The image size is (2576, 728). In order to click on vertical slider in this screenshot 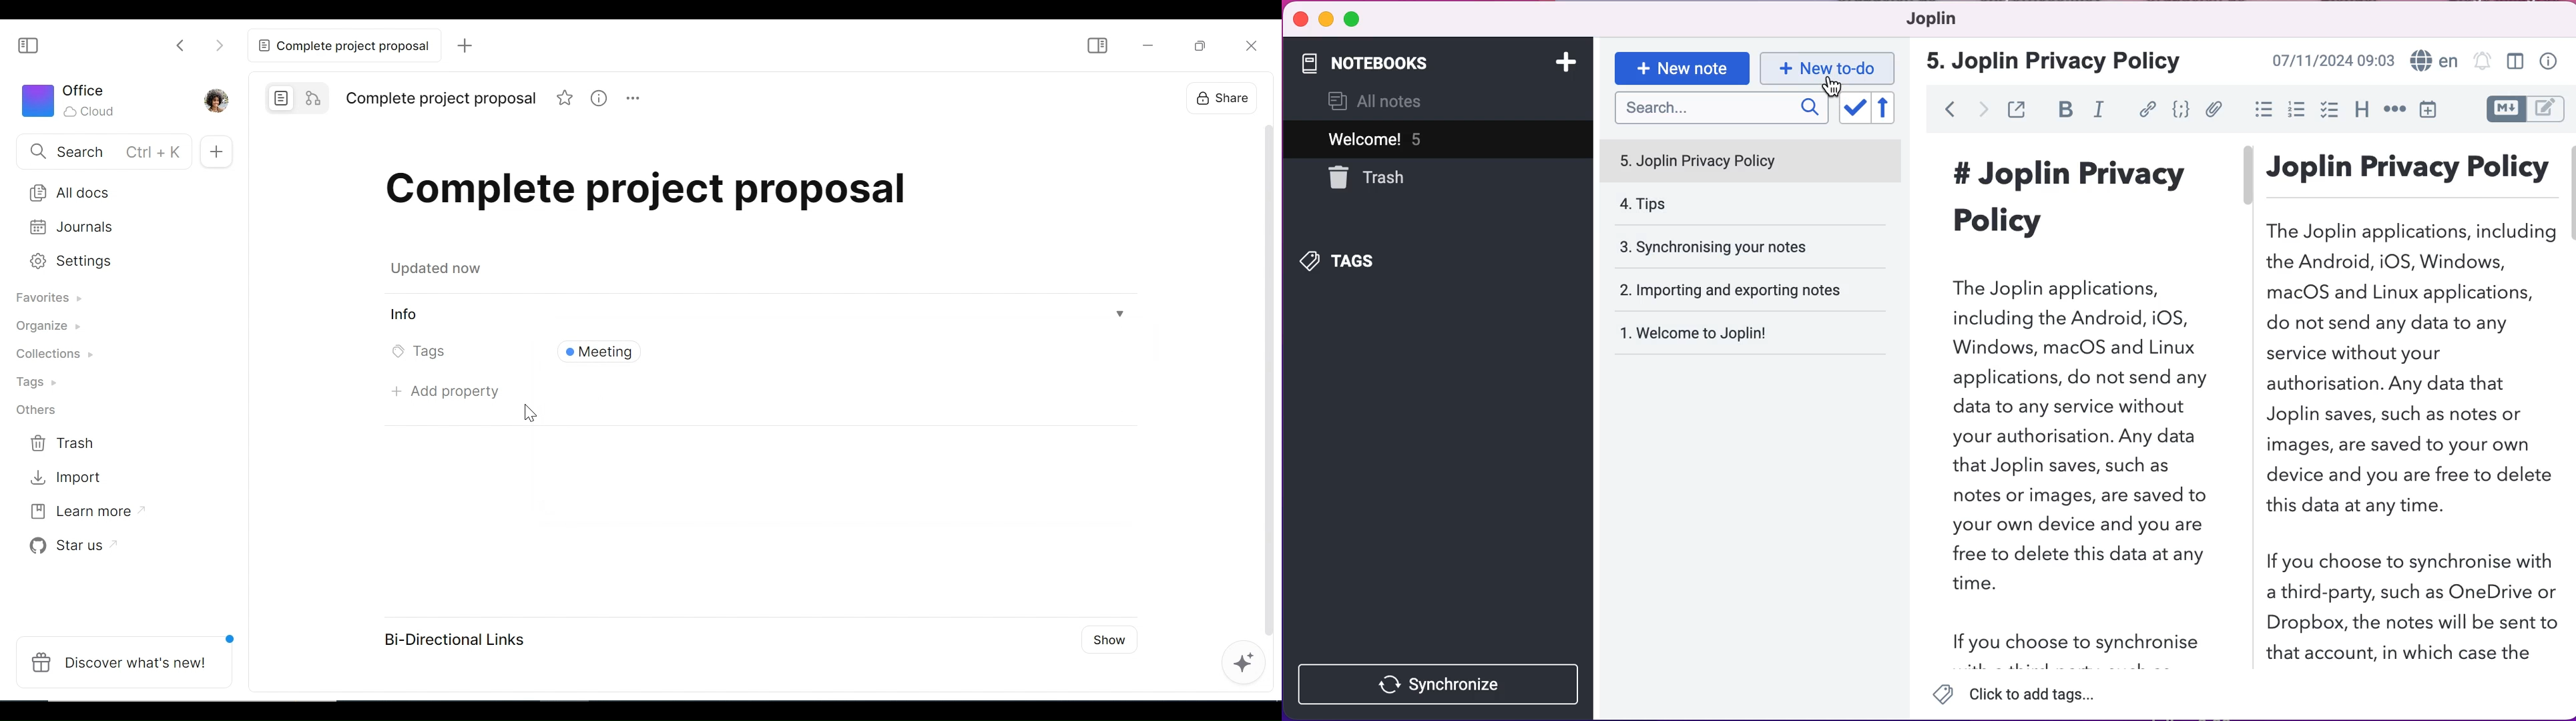, I will do `click(2248, 186)`.